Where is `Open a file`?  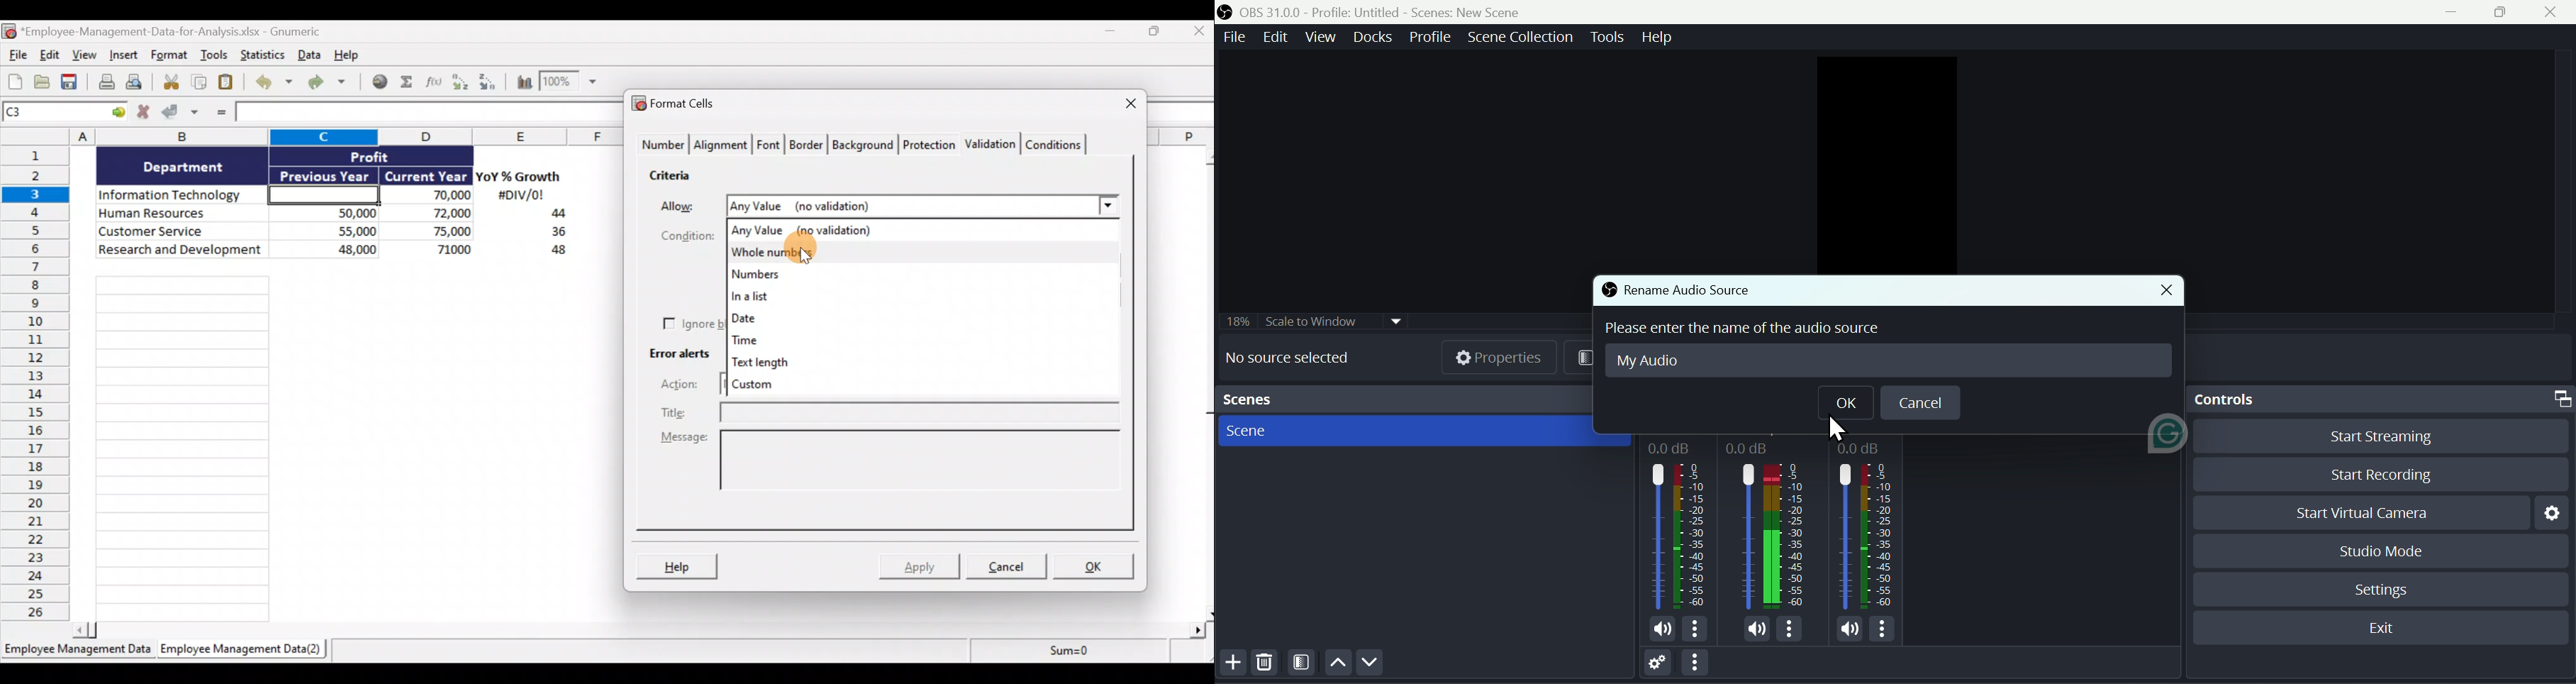 Open a file is located at coordinates (42, 82).